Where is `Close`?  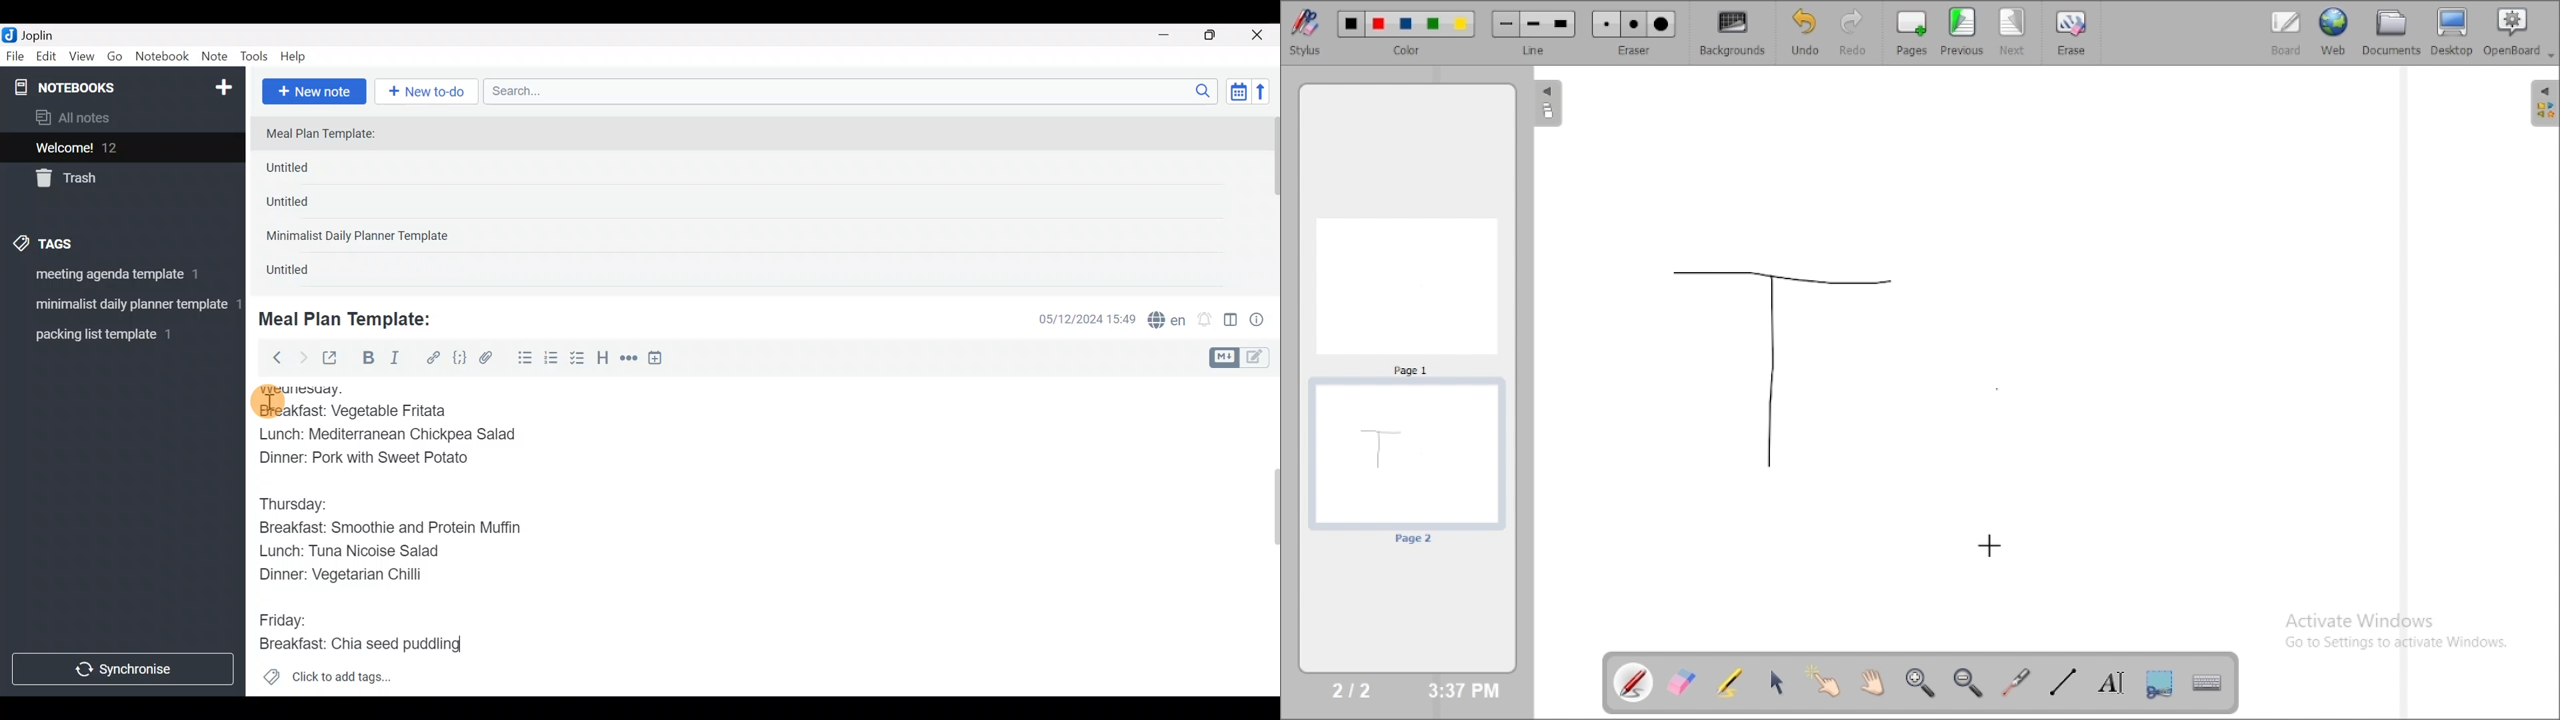
Close is located at coordinates (1259, 36).